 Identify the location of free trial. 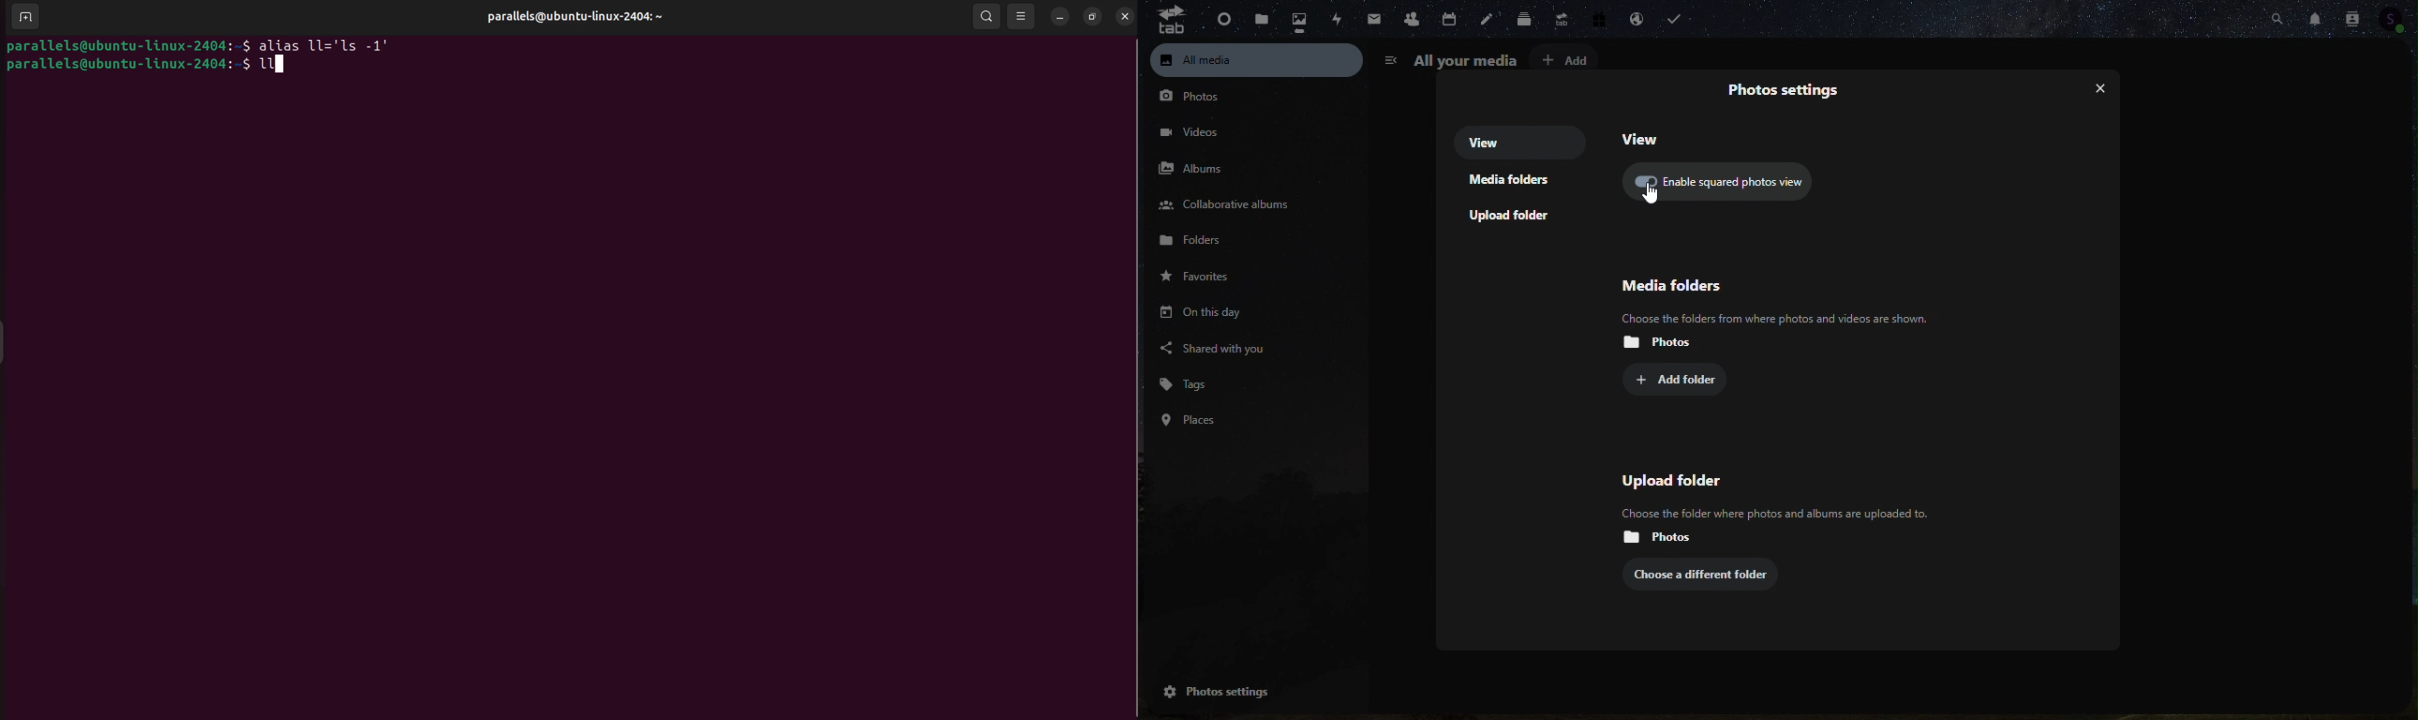
(1601, 19).